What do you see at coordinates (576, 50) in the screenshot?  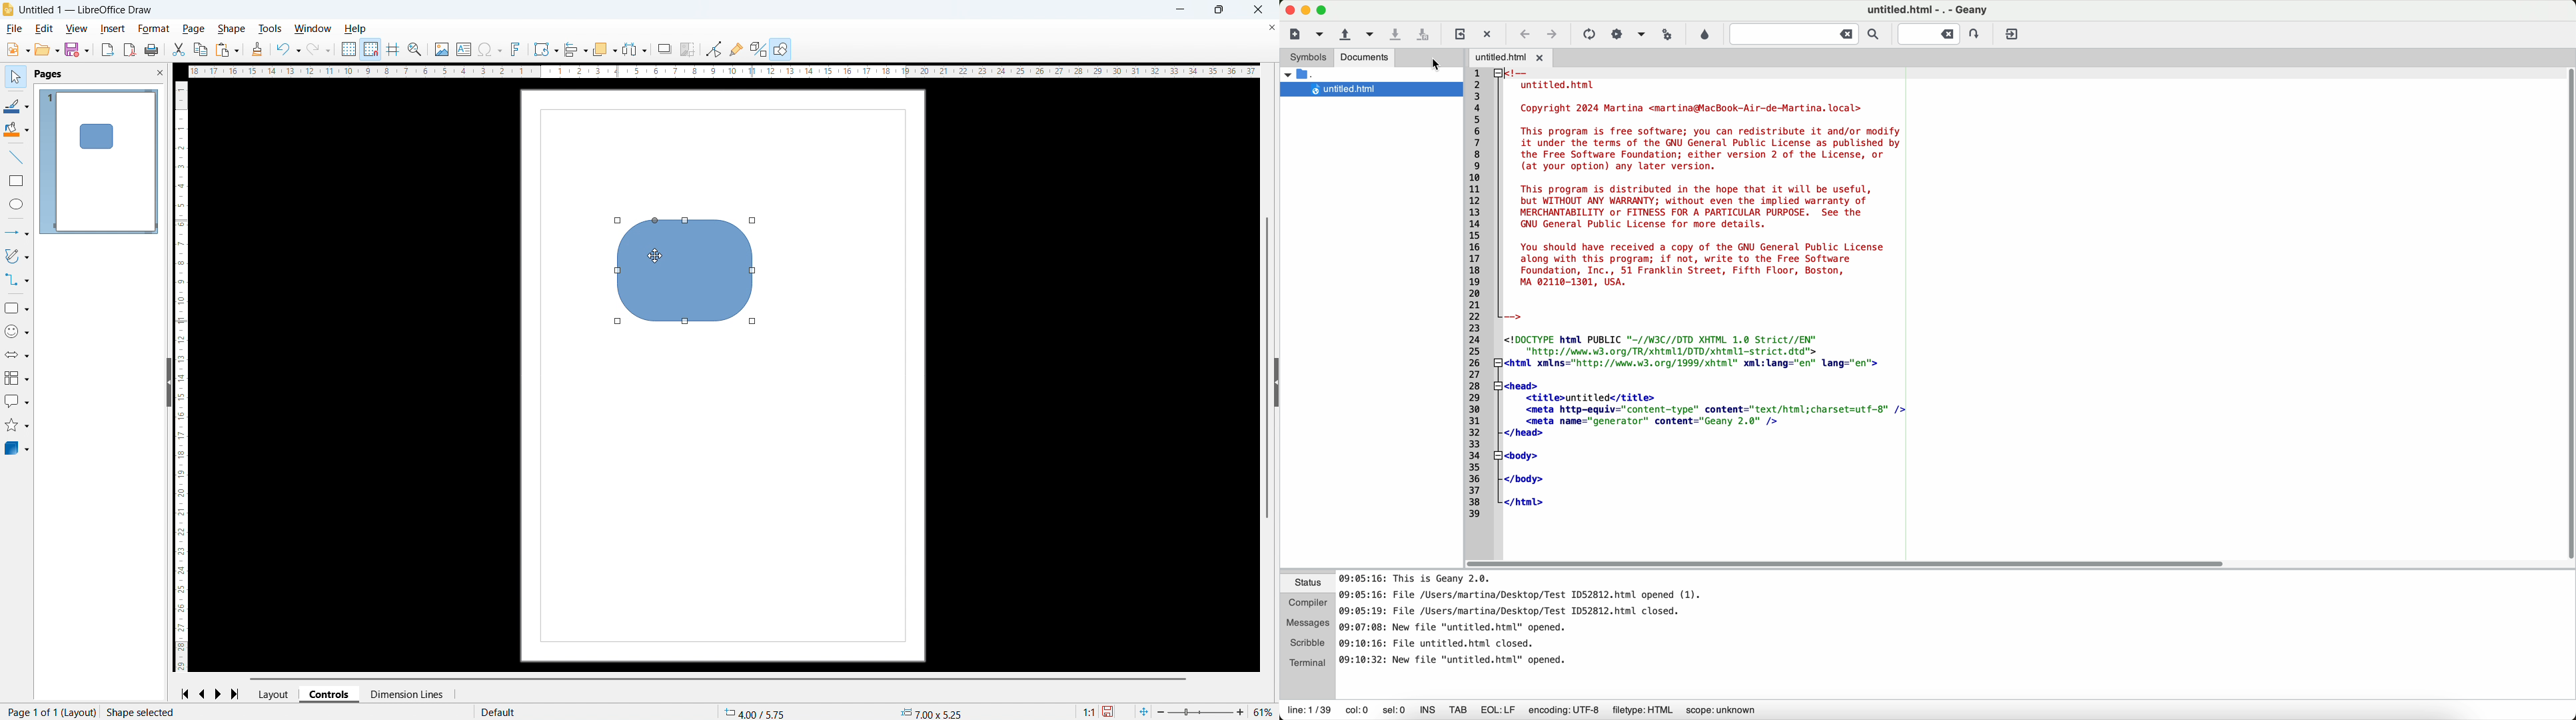 I see `Align ` at bounding box center [576, 50].